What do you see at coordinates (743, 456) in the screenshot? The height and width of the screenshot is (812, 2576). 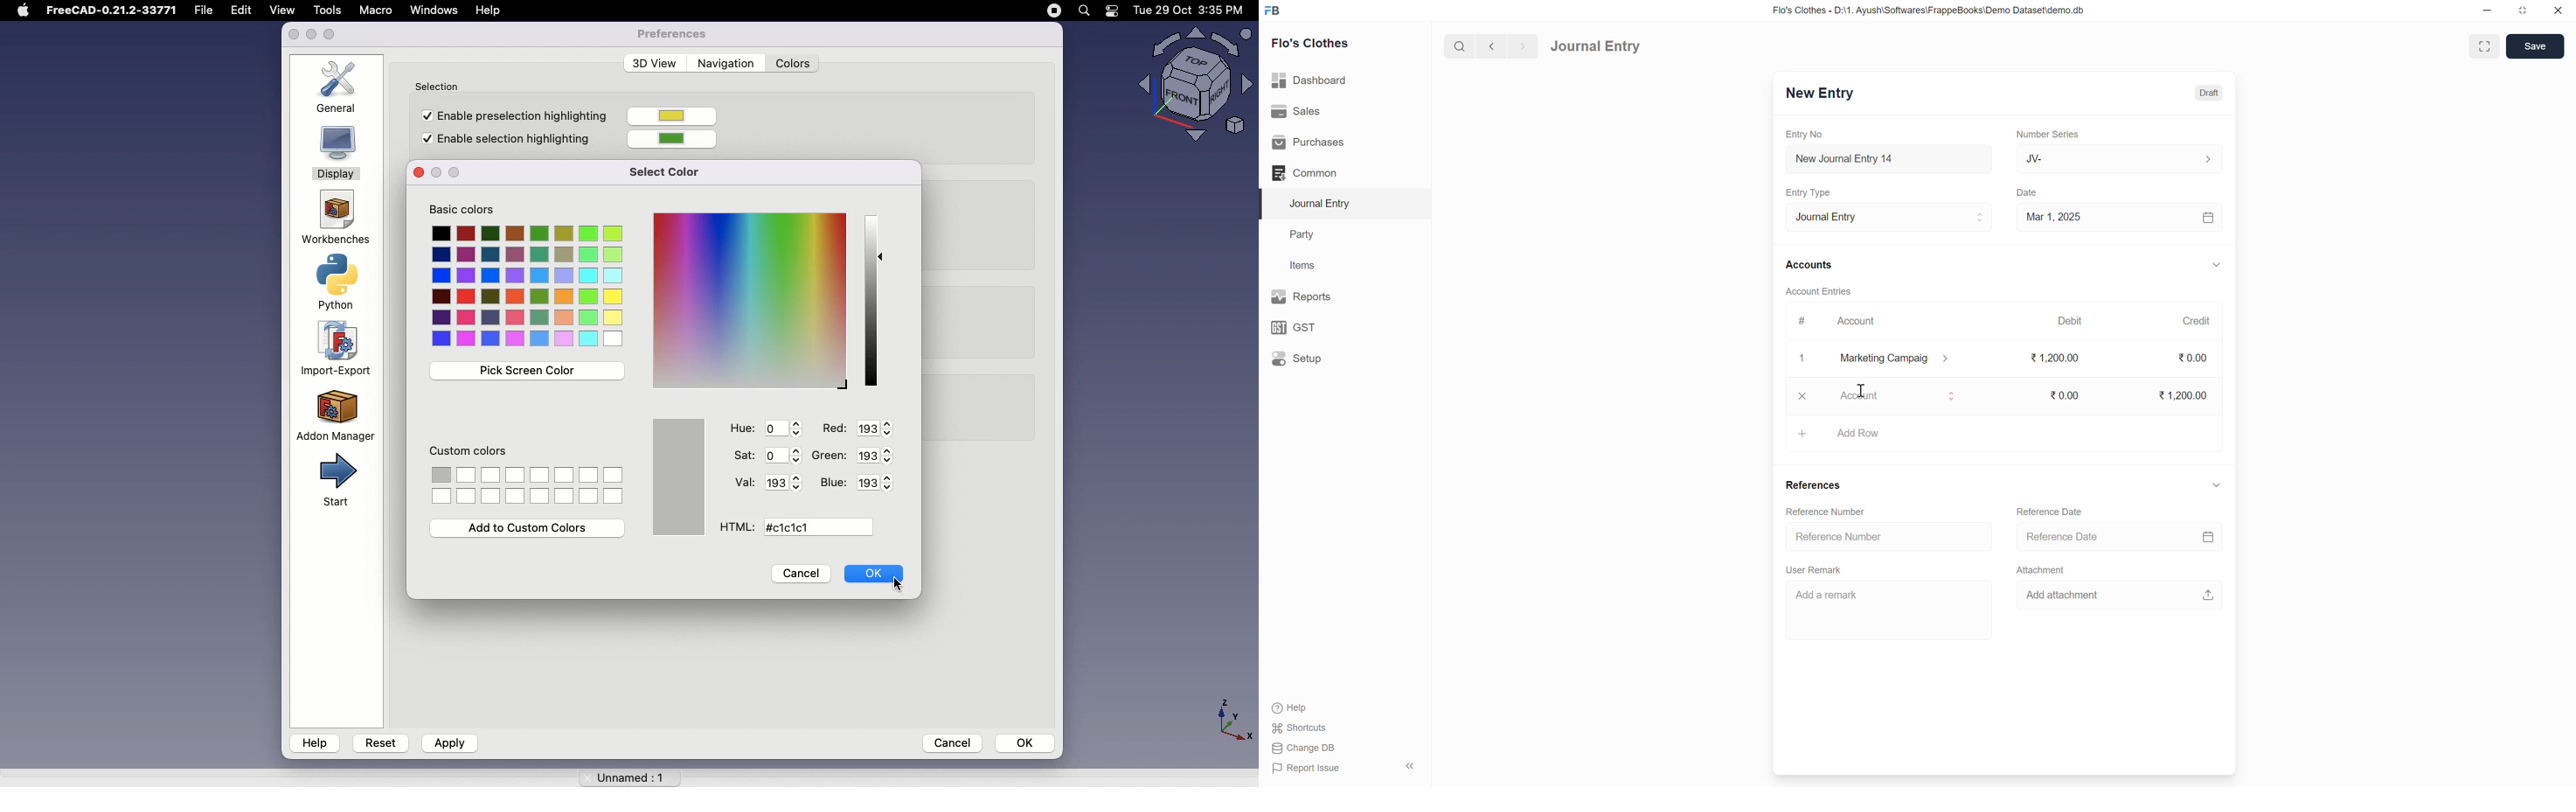 I see `Sat` at bounding box center [743, 456].